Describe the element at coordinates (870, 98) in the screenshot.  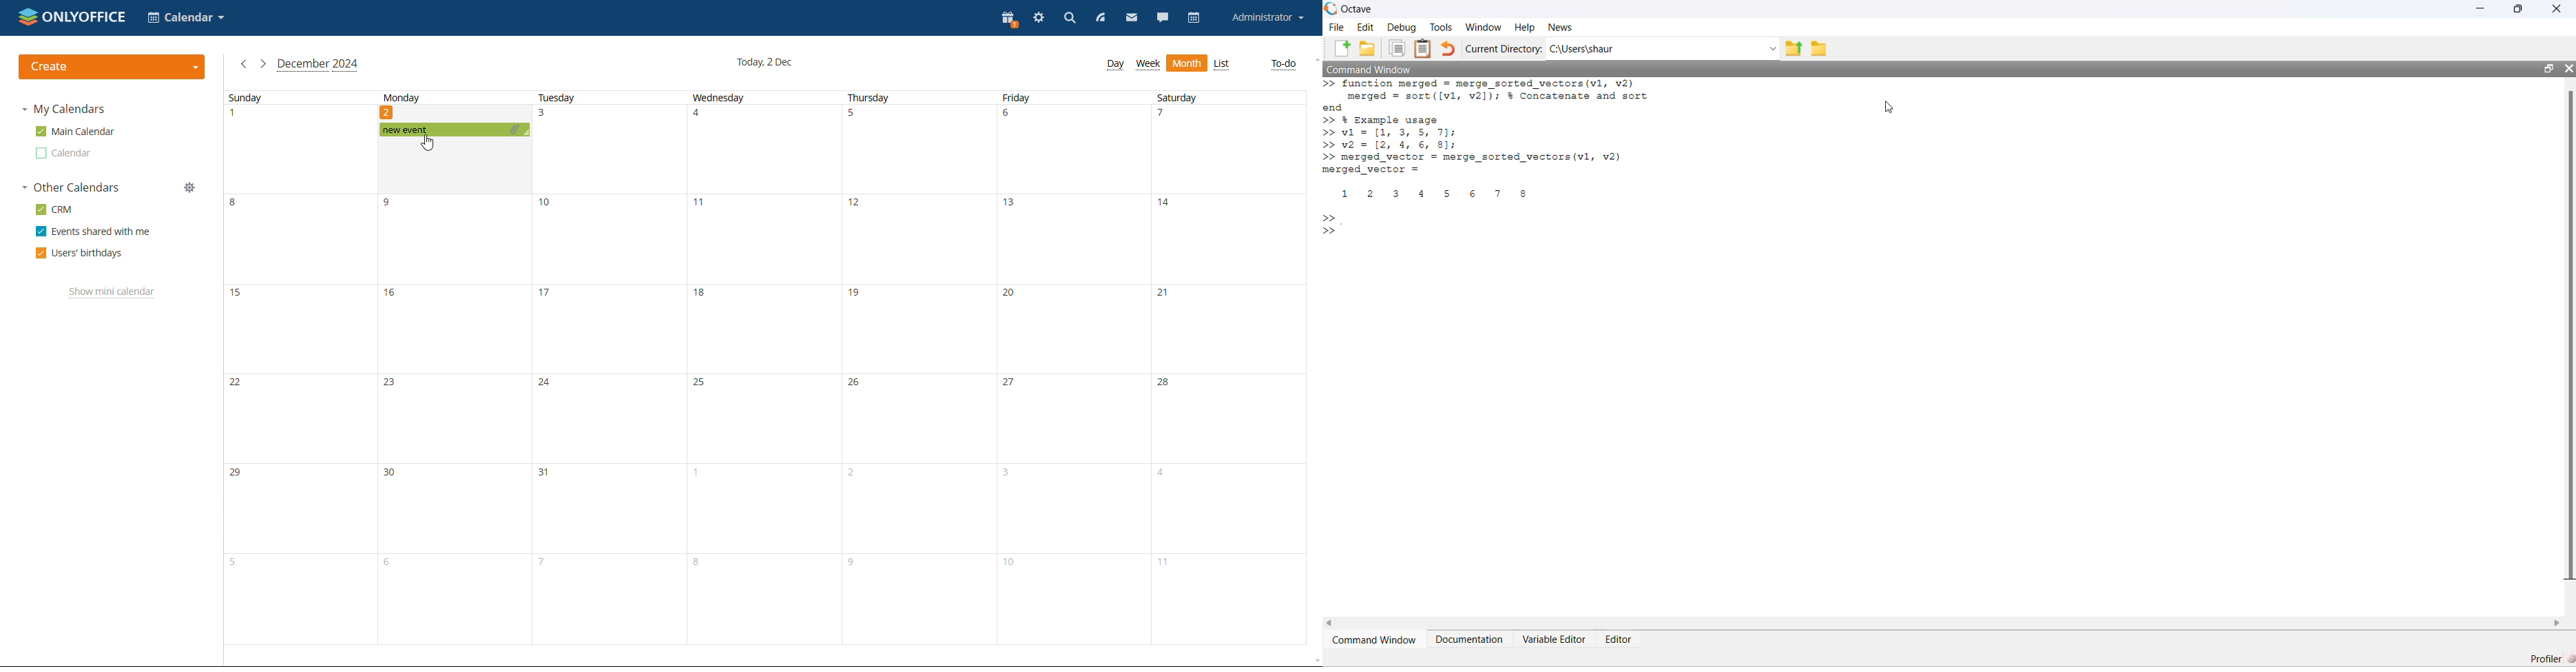
I see `Thursday` at that location.